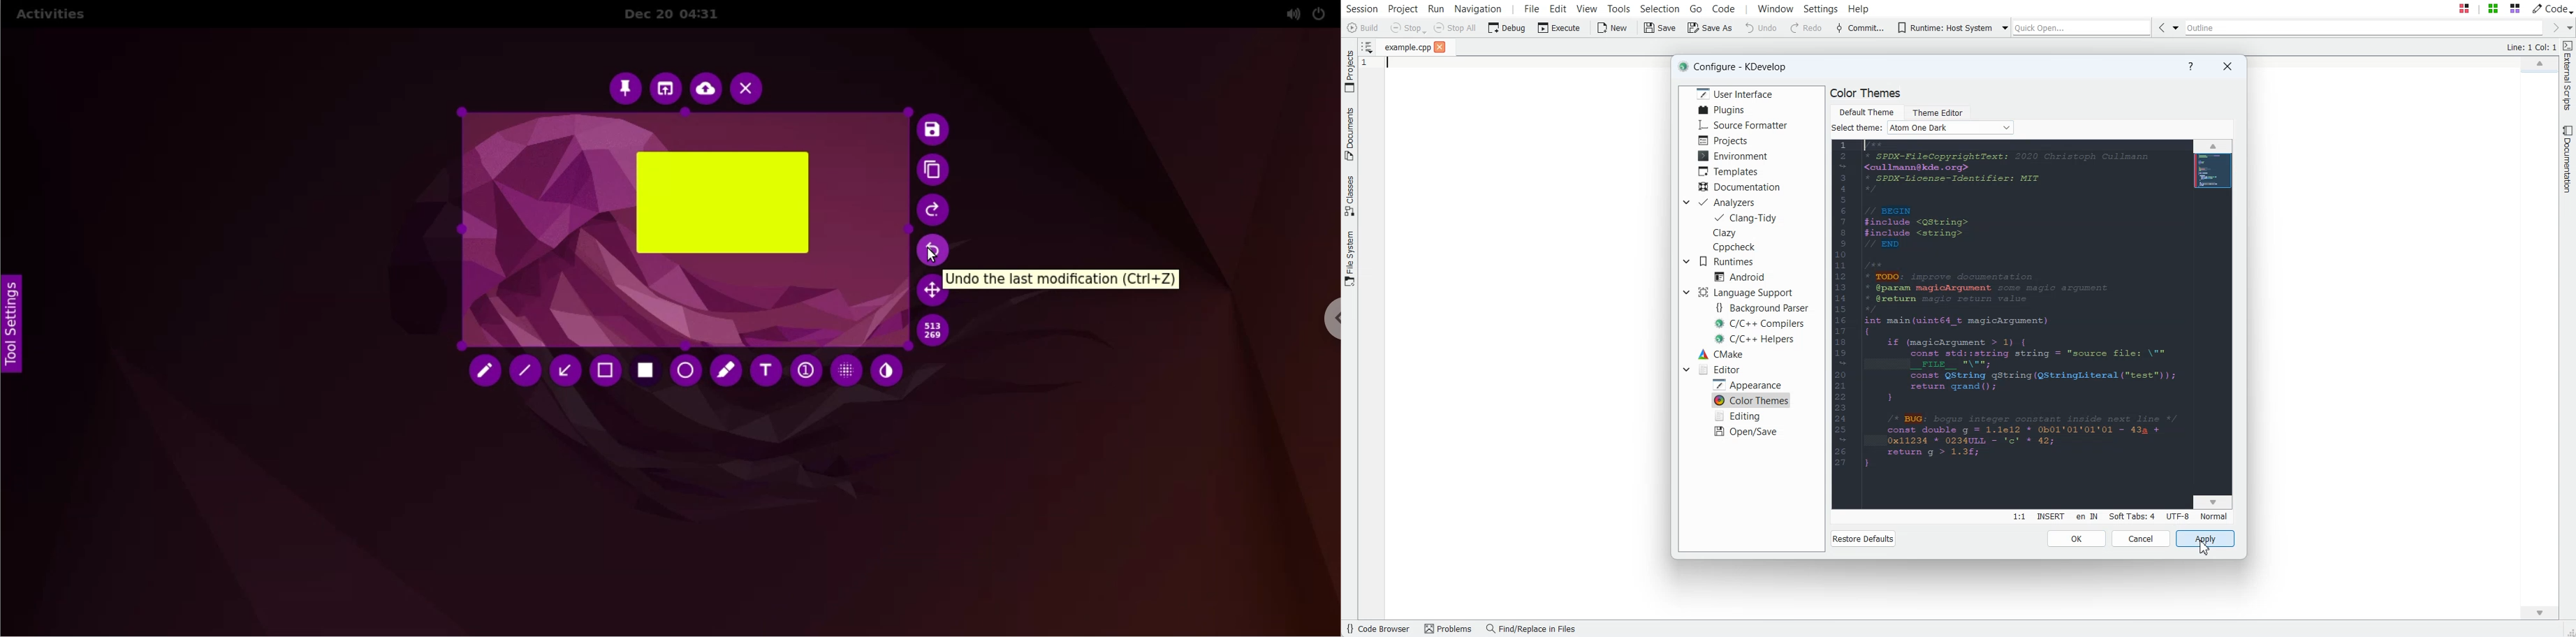 The width and height of the screenshot is (2576, 644). What do you see at coordinates (726, 373) in the screenshot?
I see `marker tool` at bounding box center [726, 373].